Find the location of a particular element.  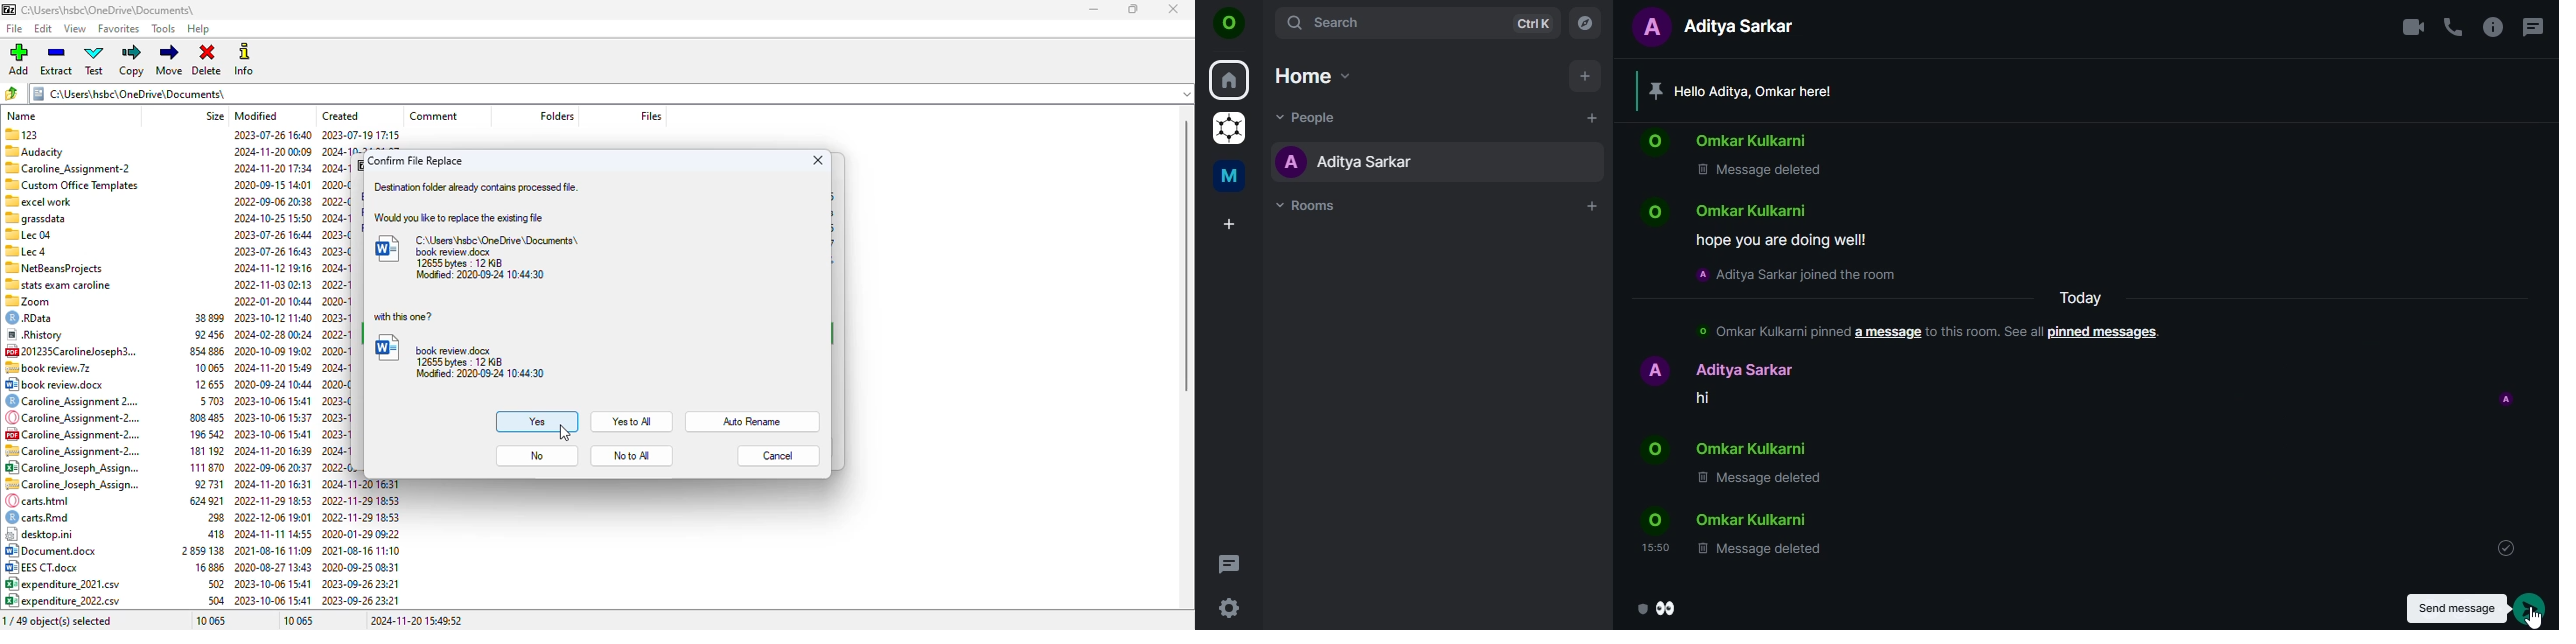

create a space is located at coordinates (1229, 225).